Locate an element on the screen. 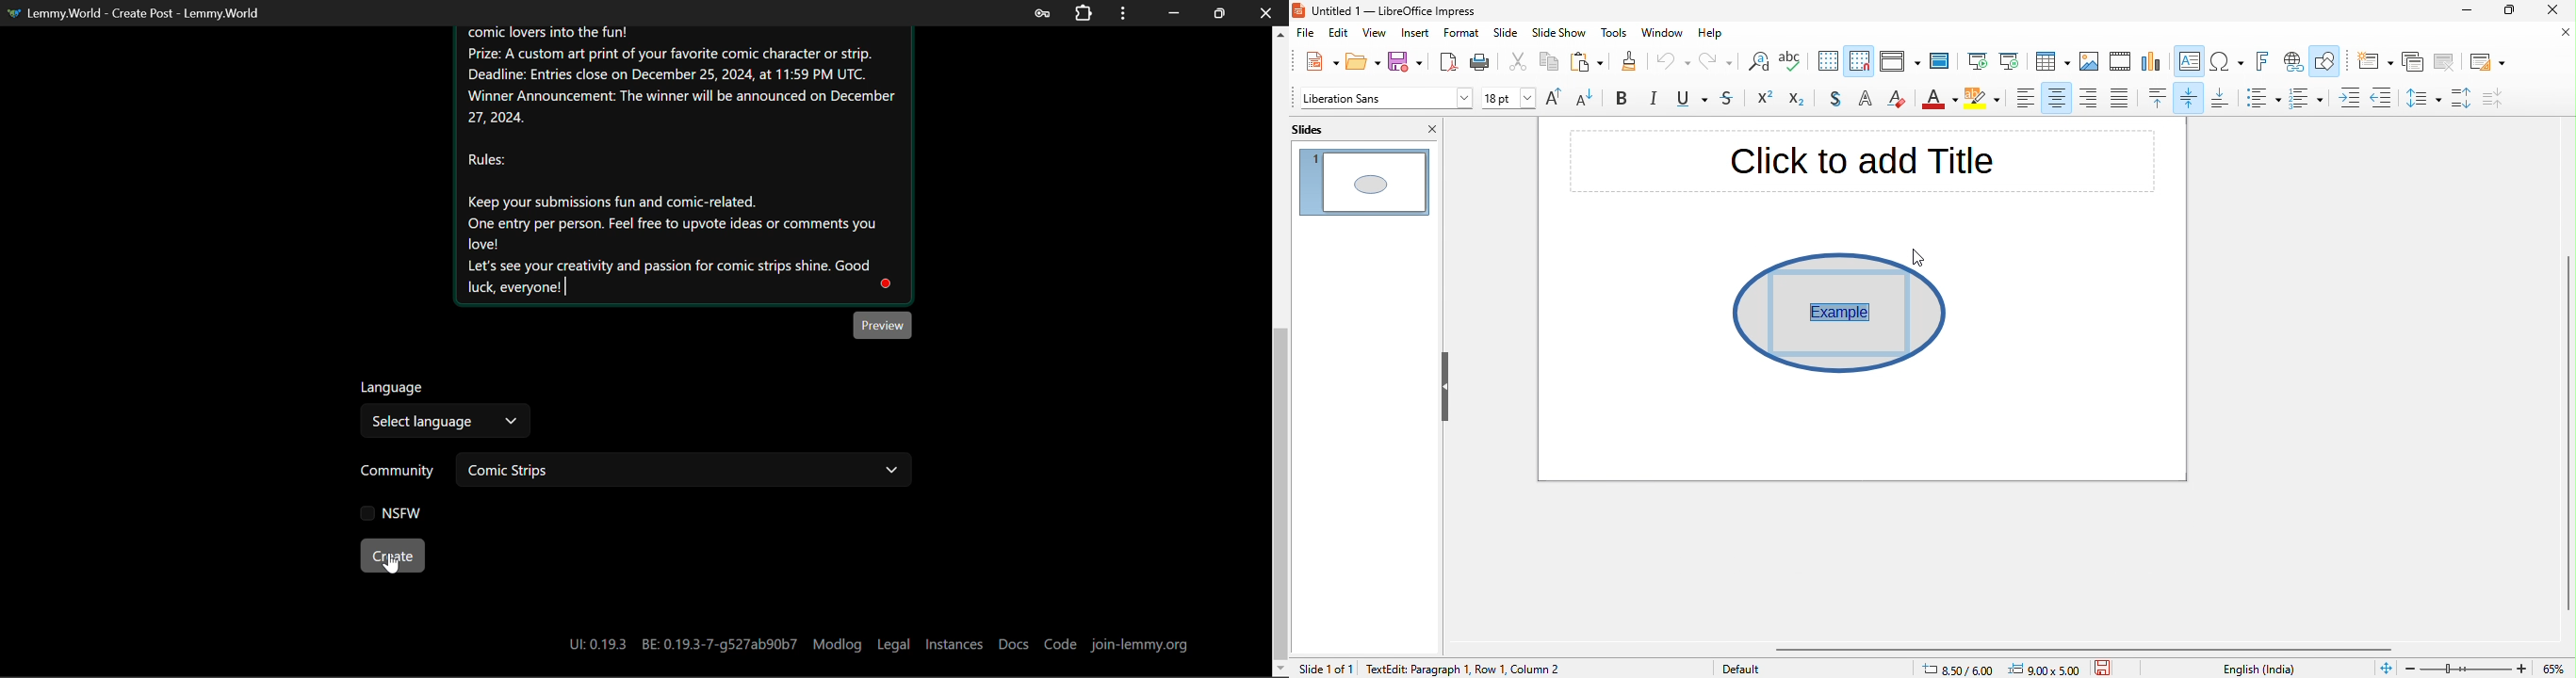 The width and height of the screenshot is (2576, 700). window is located at coordinates (1665, 33).